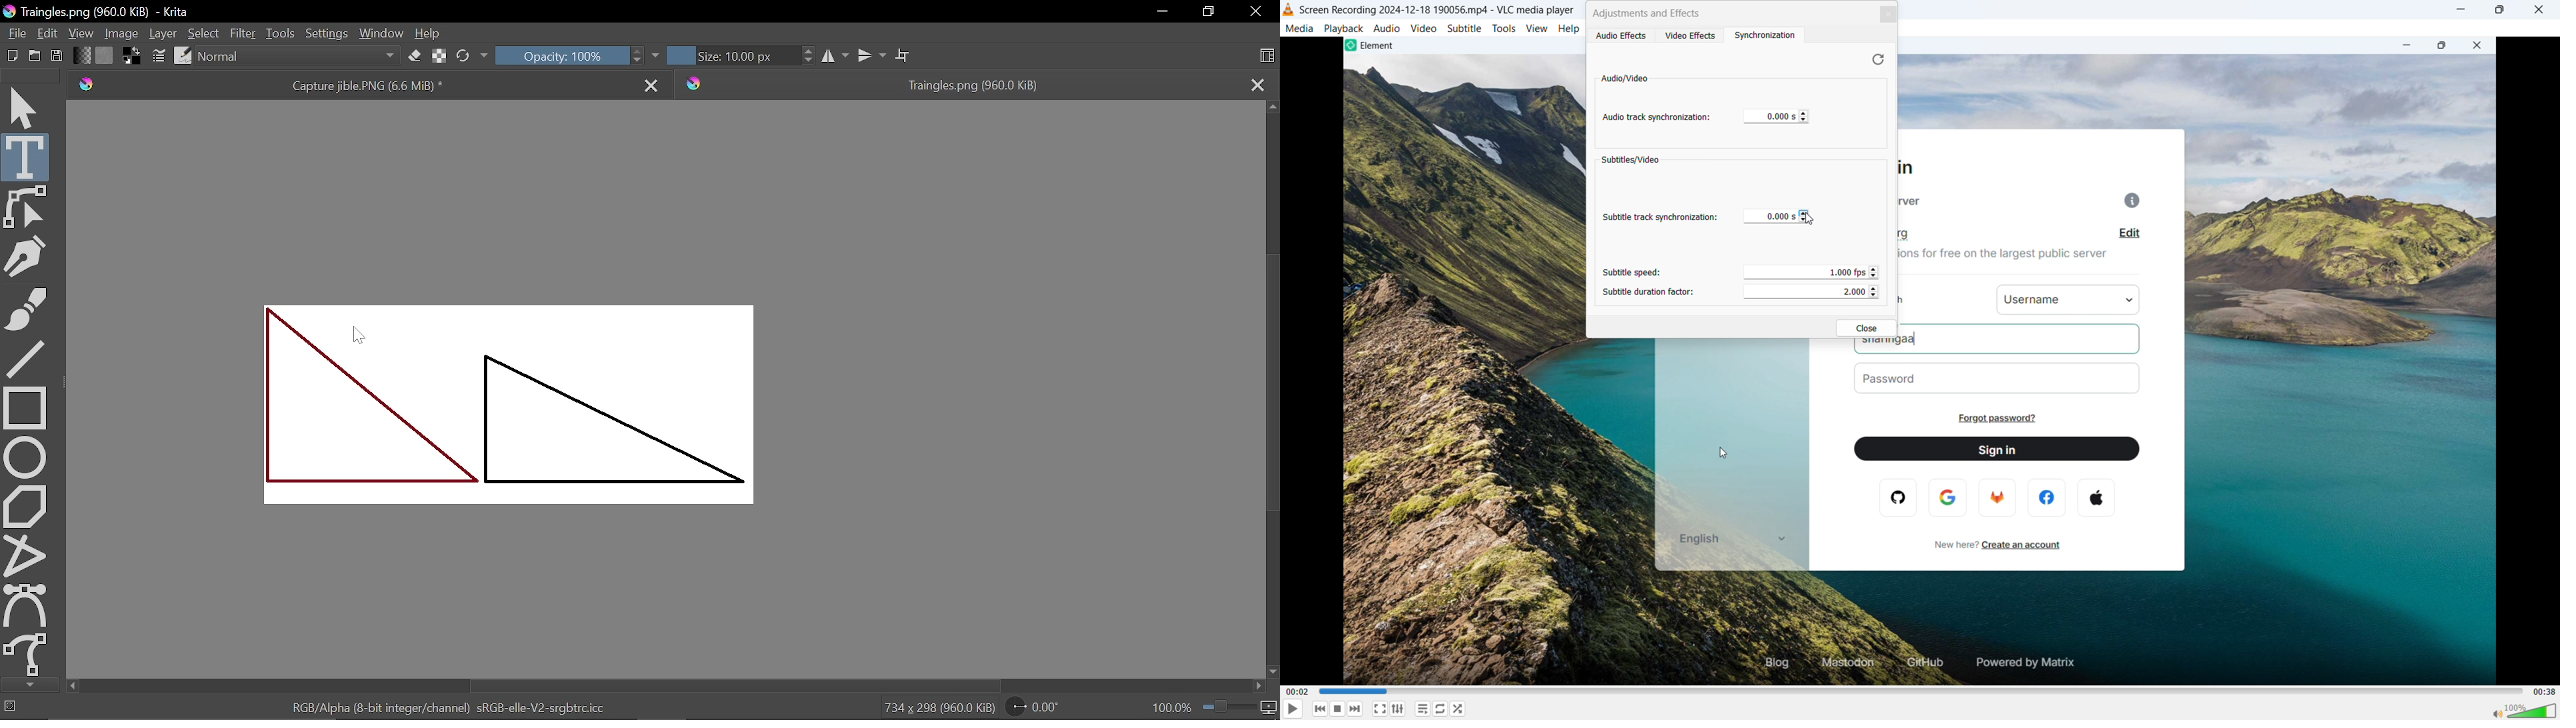  Describe the element at coordinates (48, 32) in the screenshot. I see `Edit` at that location.